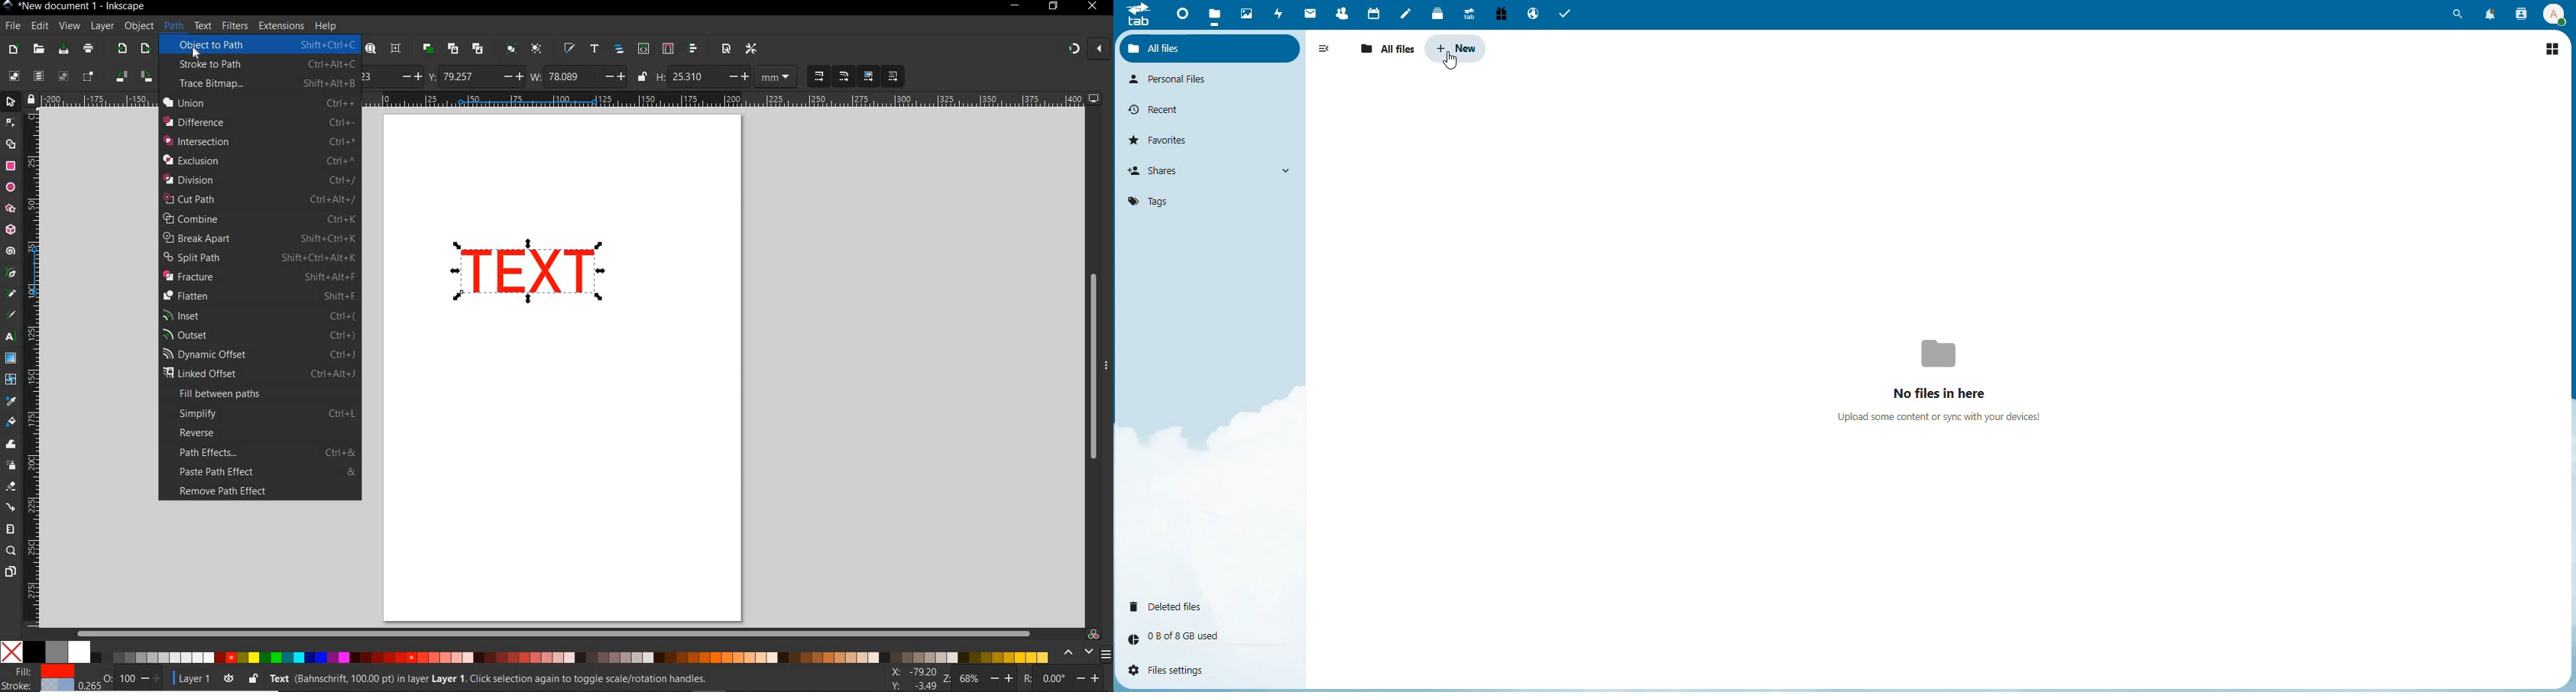 The height and width of the screenshot is (700, 2576). I want to click on IMPORT, so click(120, 49).